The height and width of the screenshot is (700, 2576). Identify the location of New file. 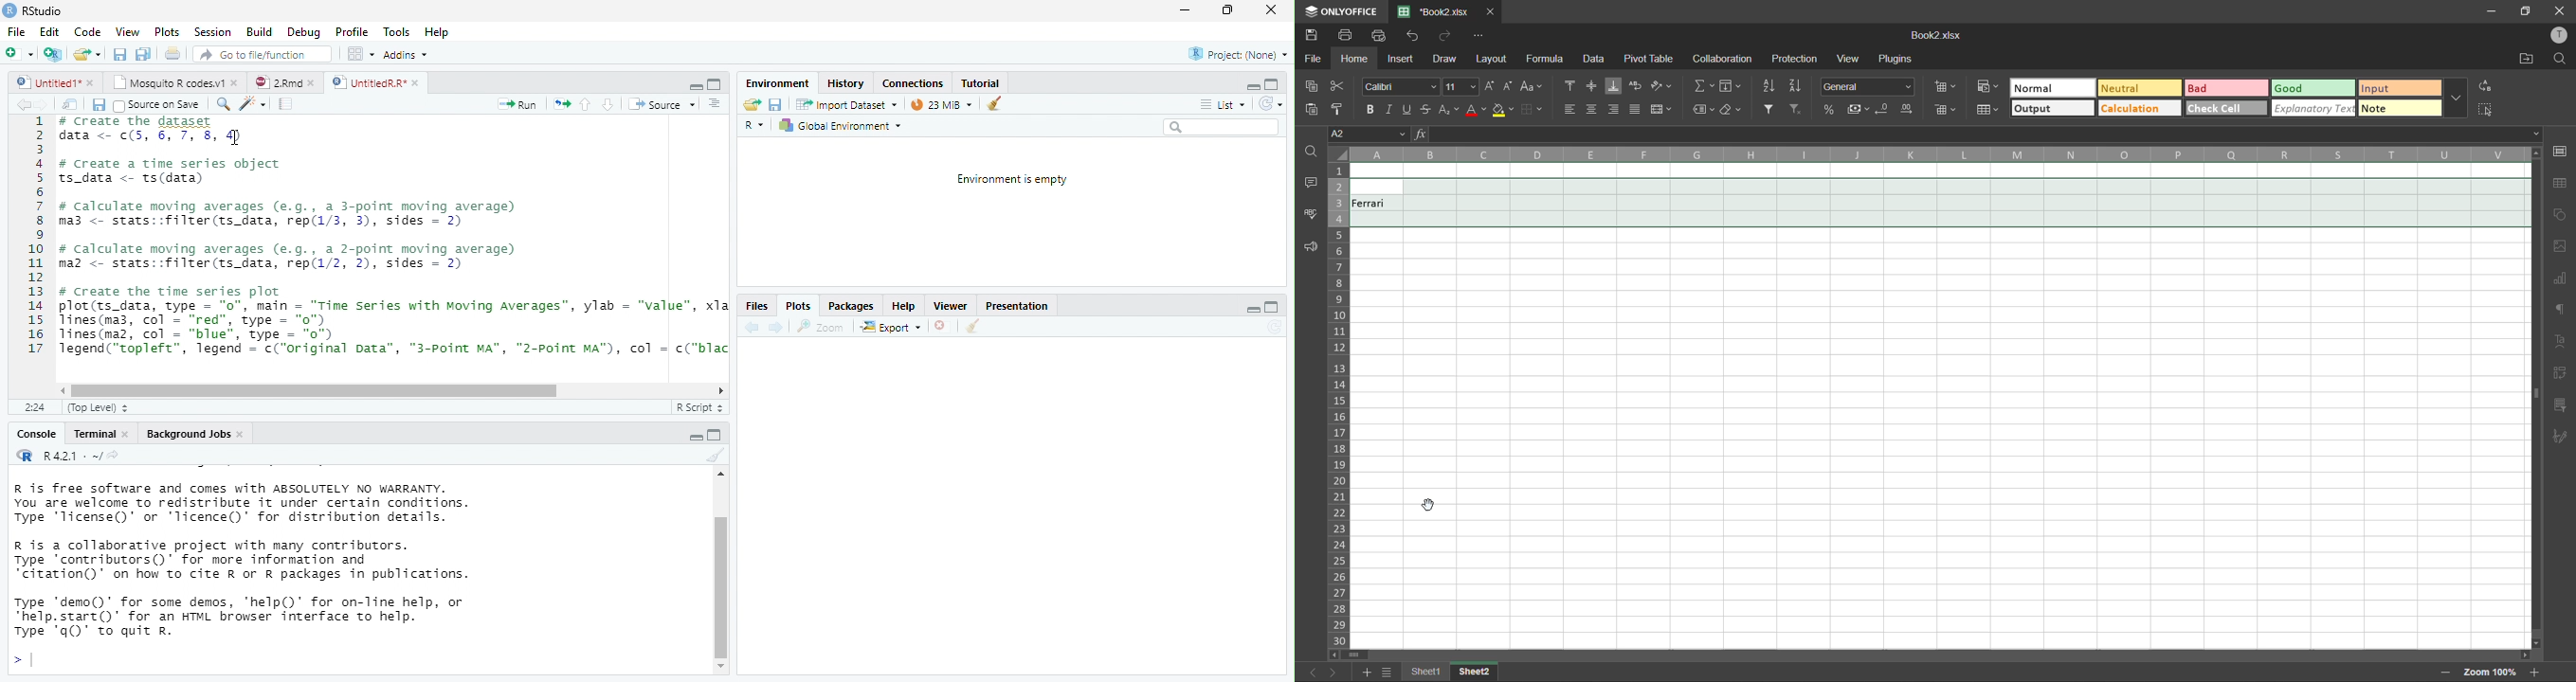
(18, 54).